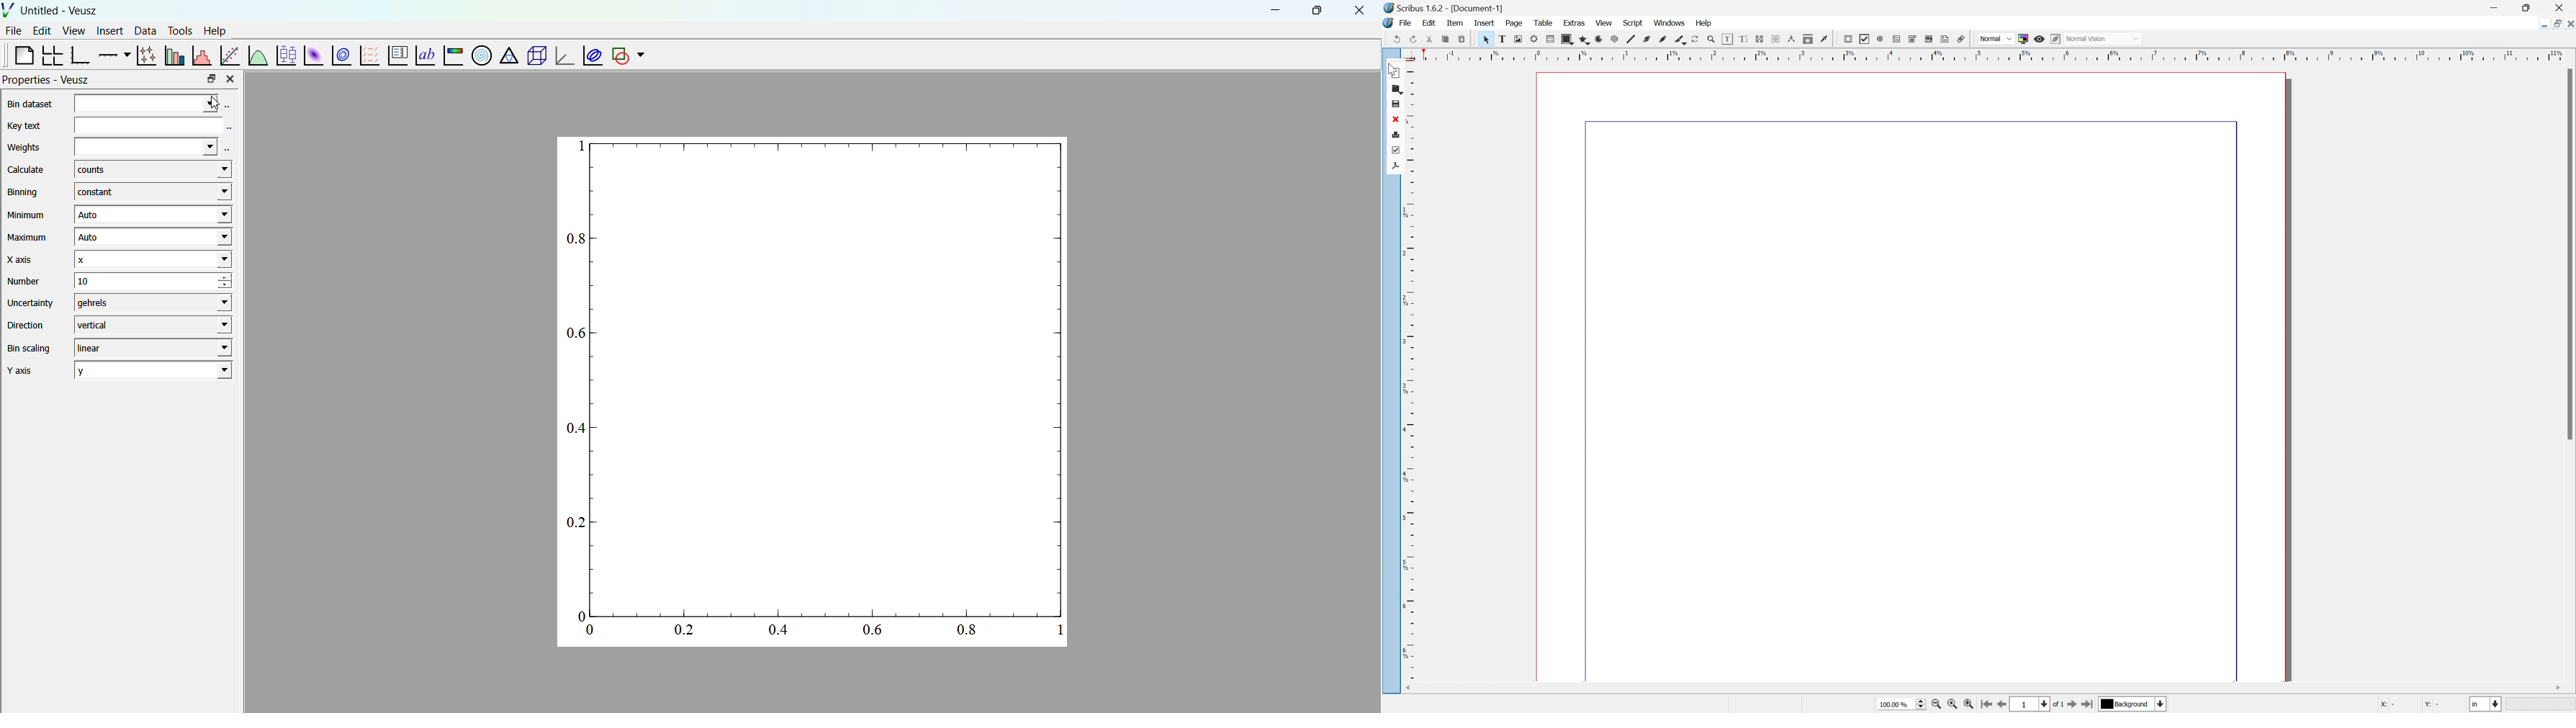 The width and height of the screenshot is (2576, 728). What do you see at coordinates (215, 30) in the screenshot?
I see `help` at bounding box center [215, 30].